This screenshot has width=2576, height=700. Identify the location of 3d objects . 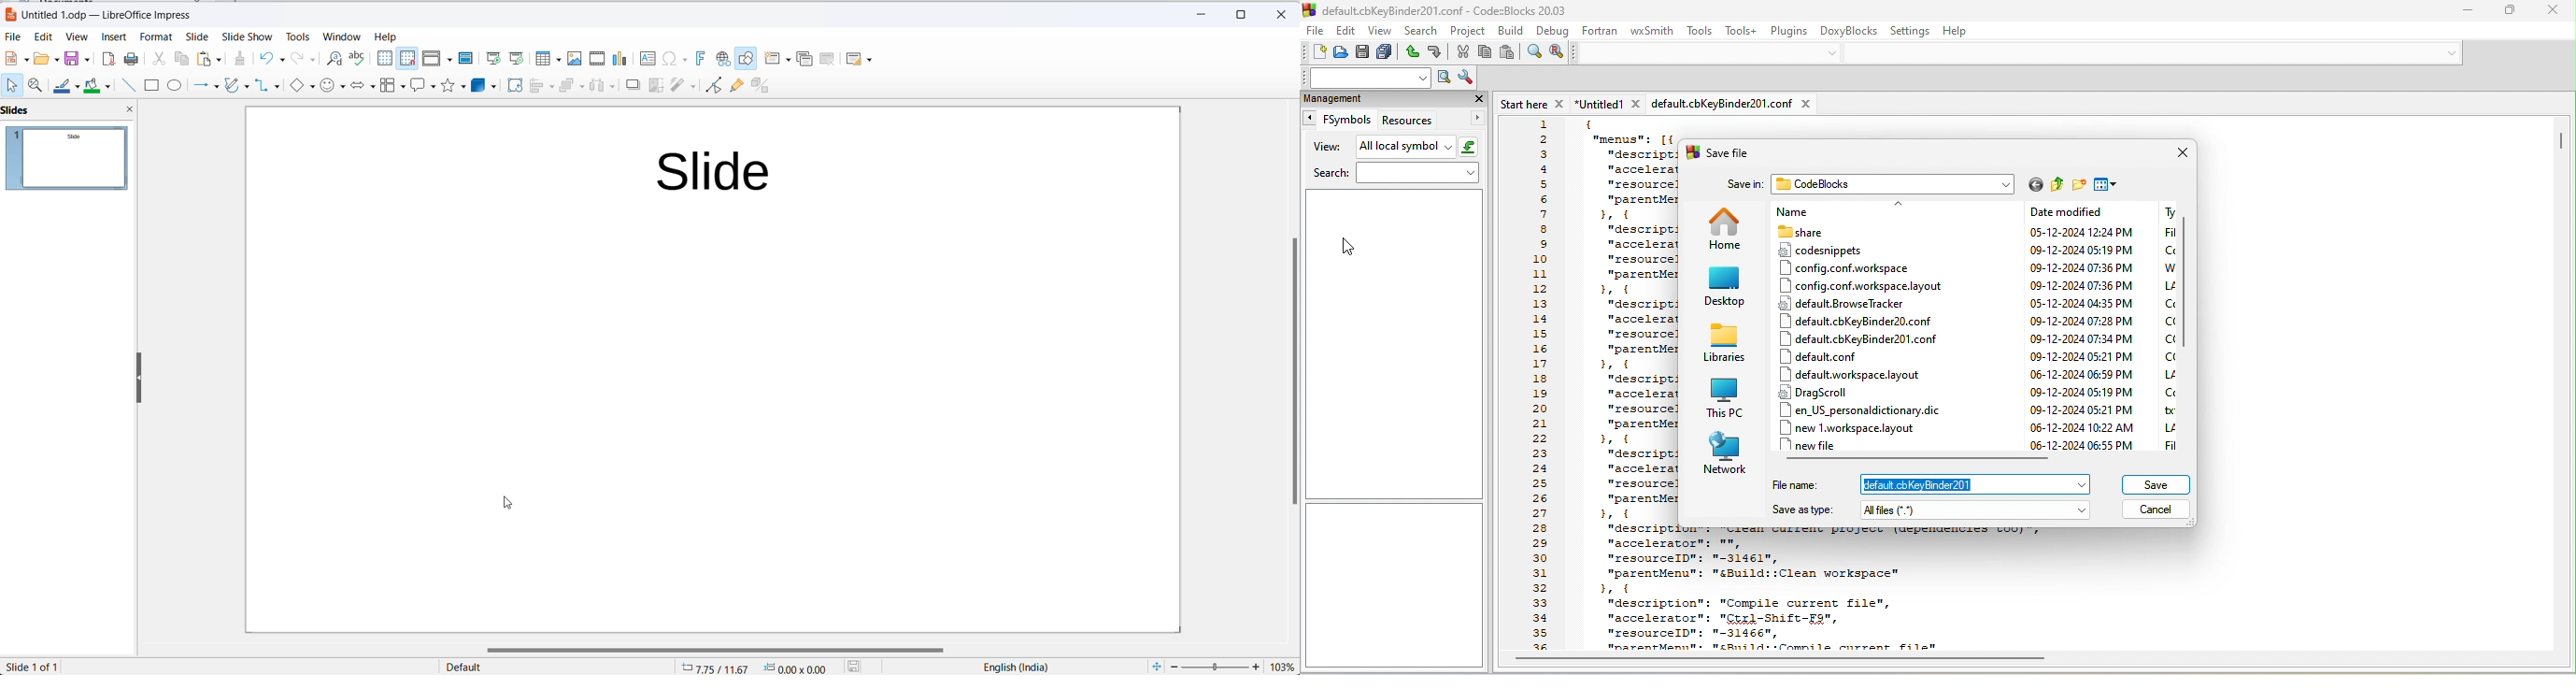
(484, 88).